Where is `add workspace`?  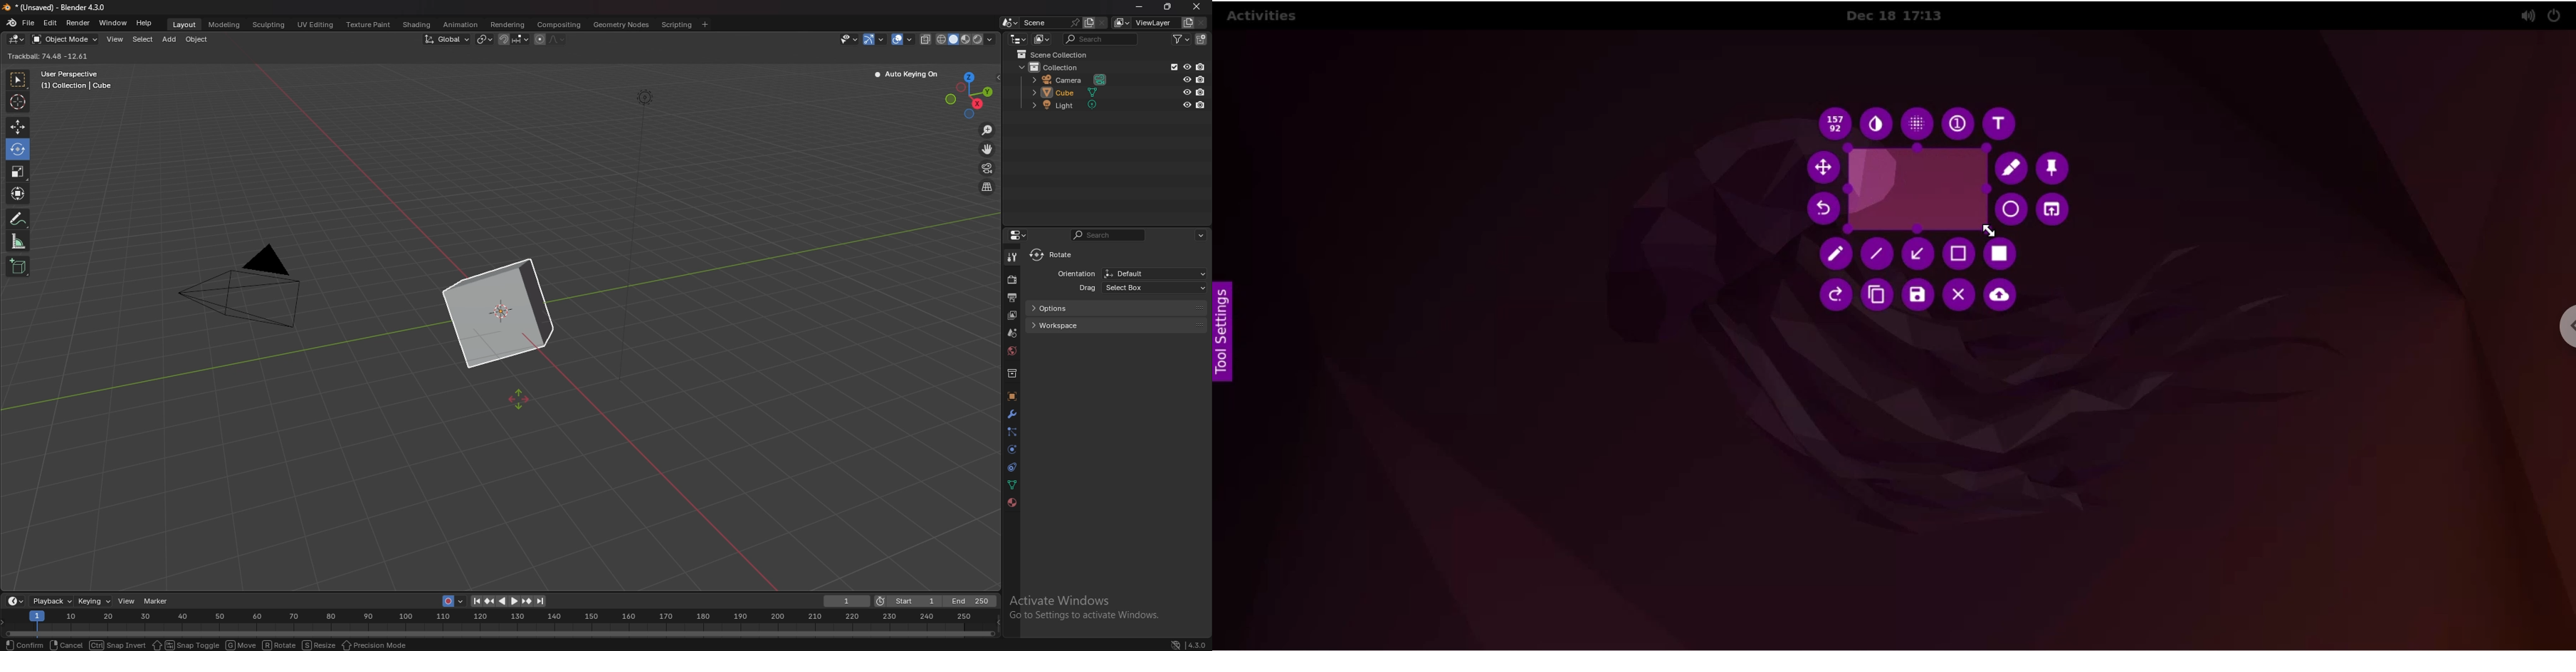
add workspace is located at coordinates (706, 24).